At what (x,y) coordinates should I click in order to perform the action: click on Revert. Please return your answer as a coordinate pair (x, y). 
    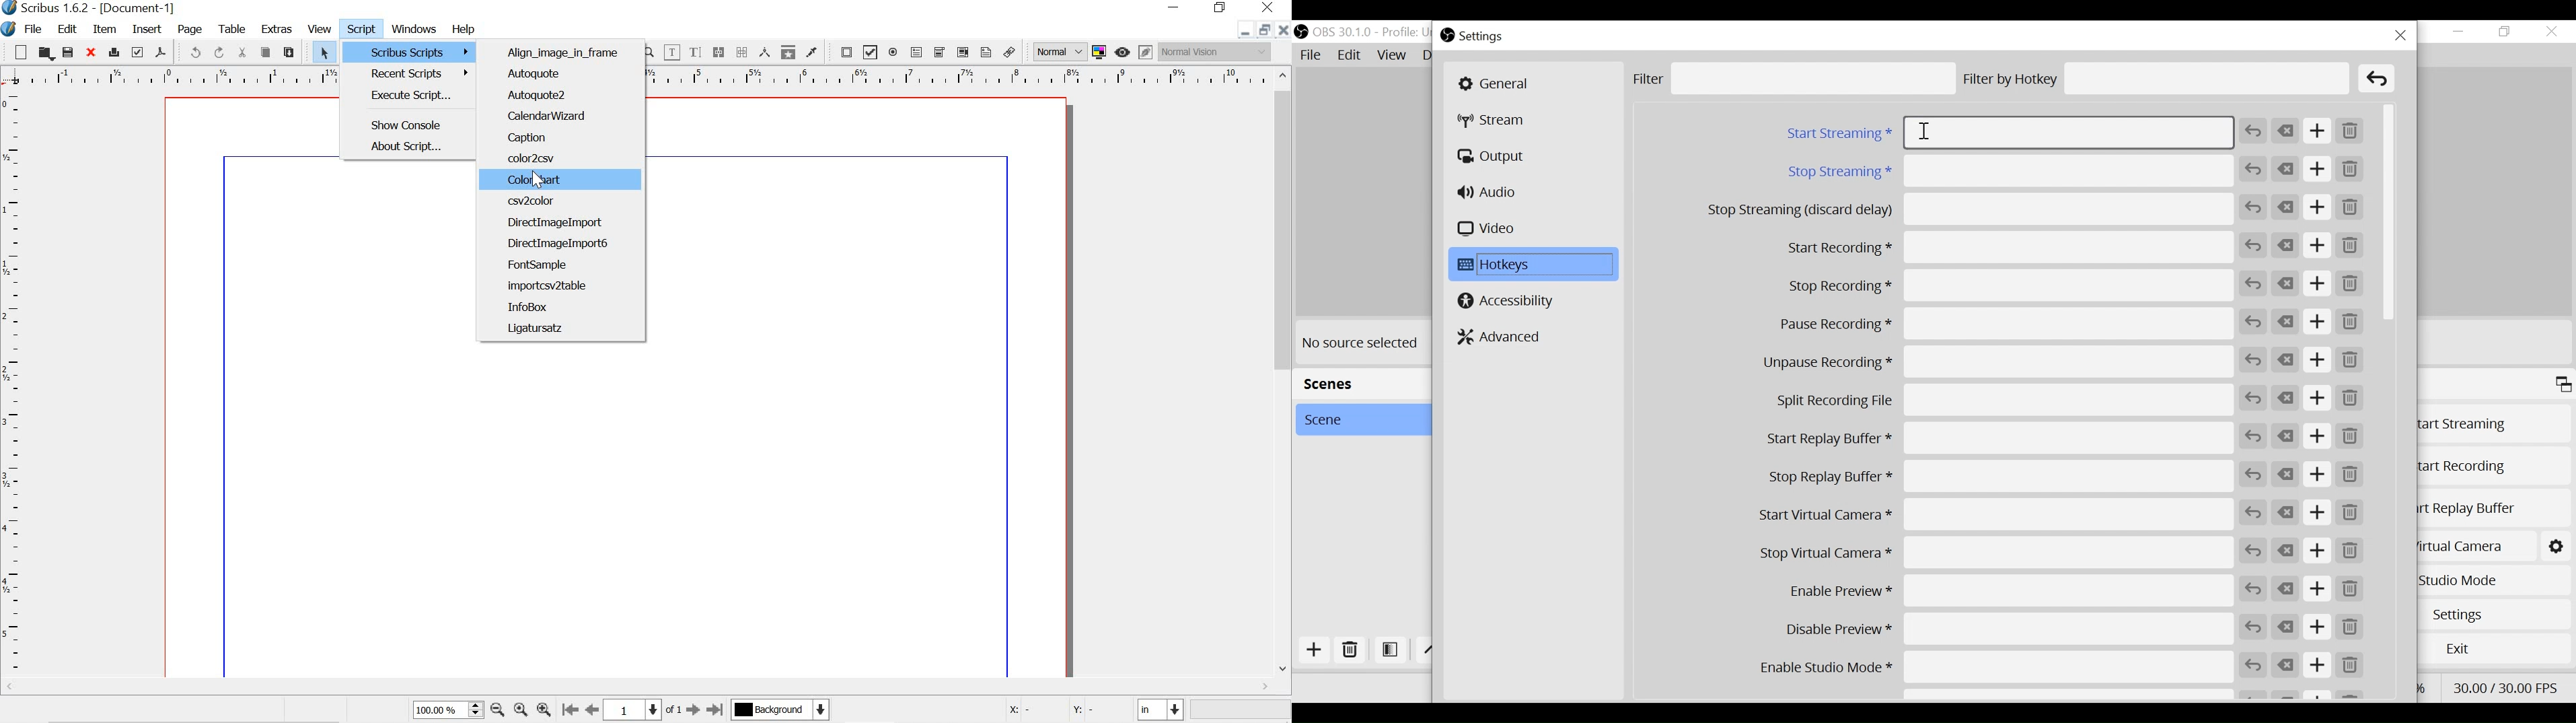
    Looking at the image, I should click on (2253, 436).